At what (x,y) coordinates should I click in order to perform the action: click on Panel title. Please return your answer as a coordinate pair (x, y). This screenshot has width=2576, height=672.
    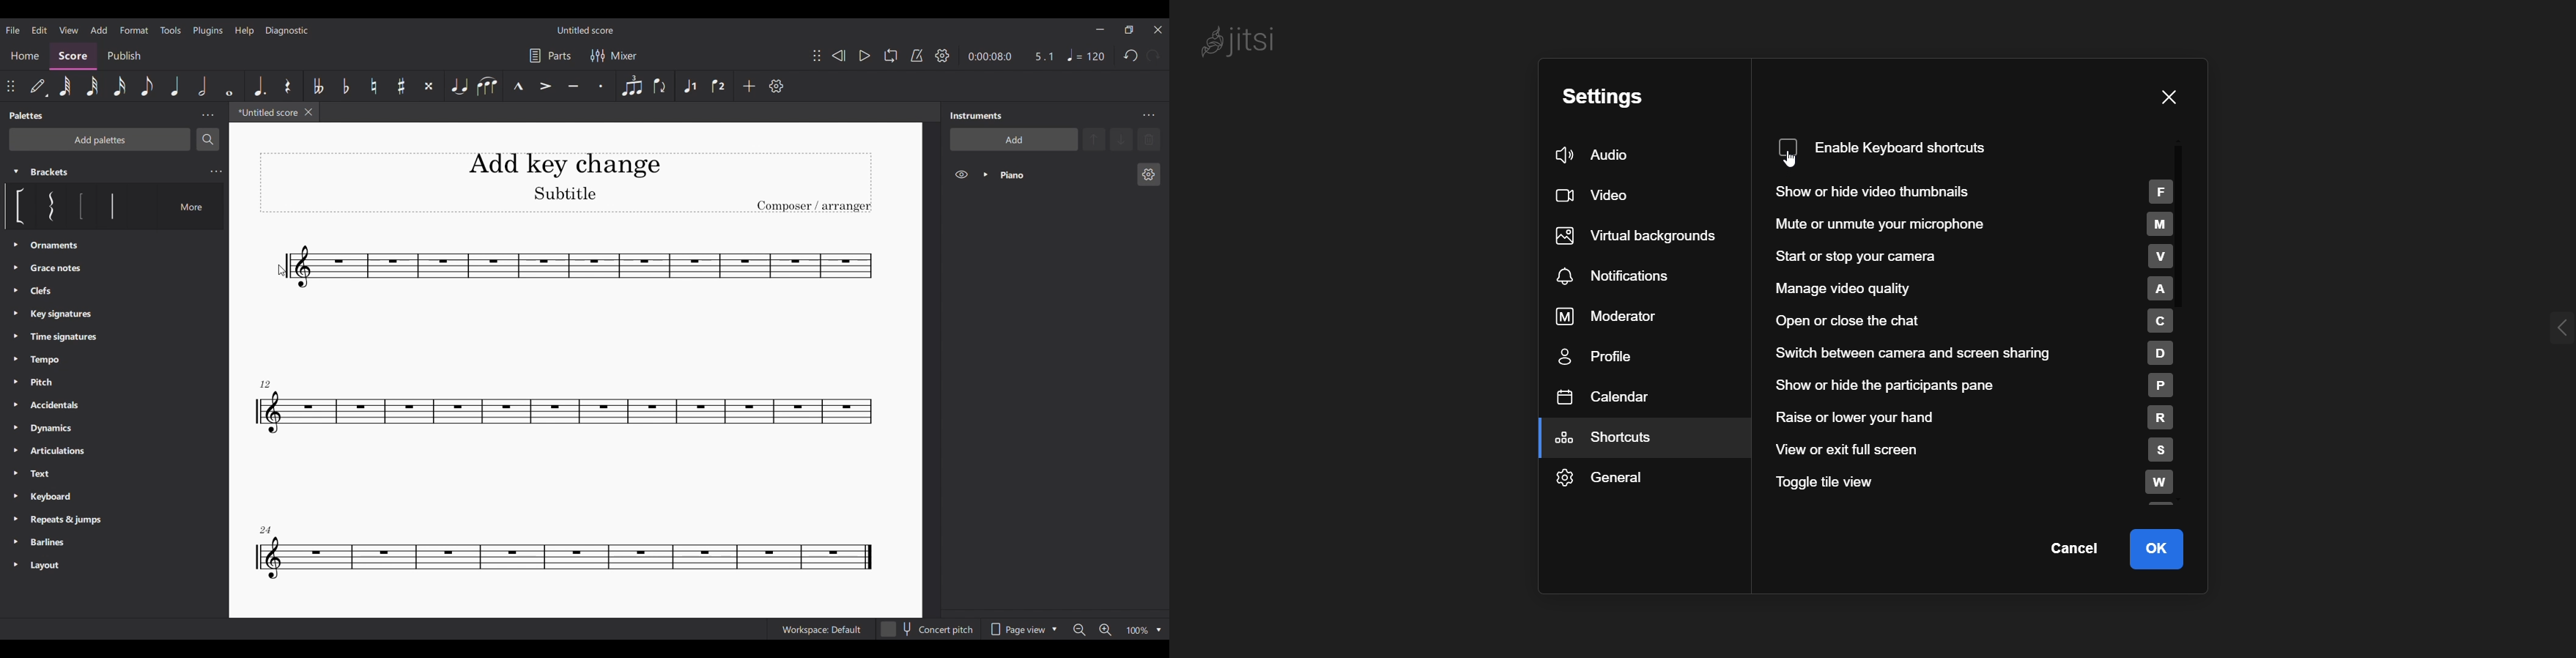
    Looking at the image, I should click on (977, 115).